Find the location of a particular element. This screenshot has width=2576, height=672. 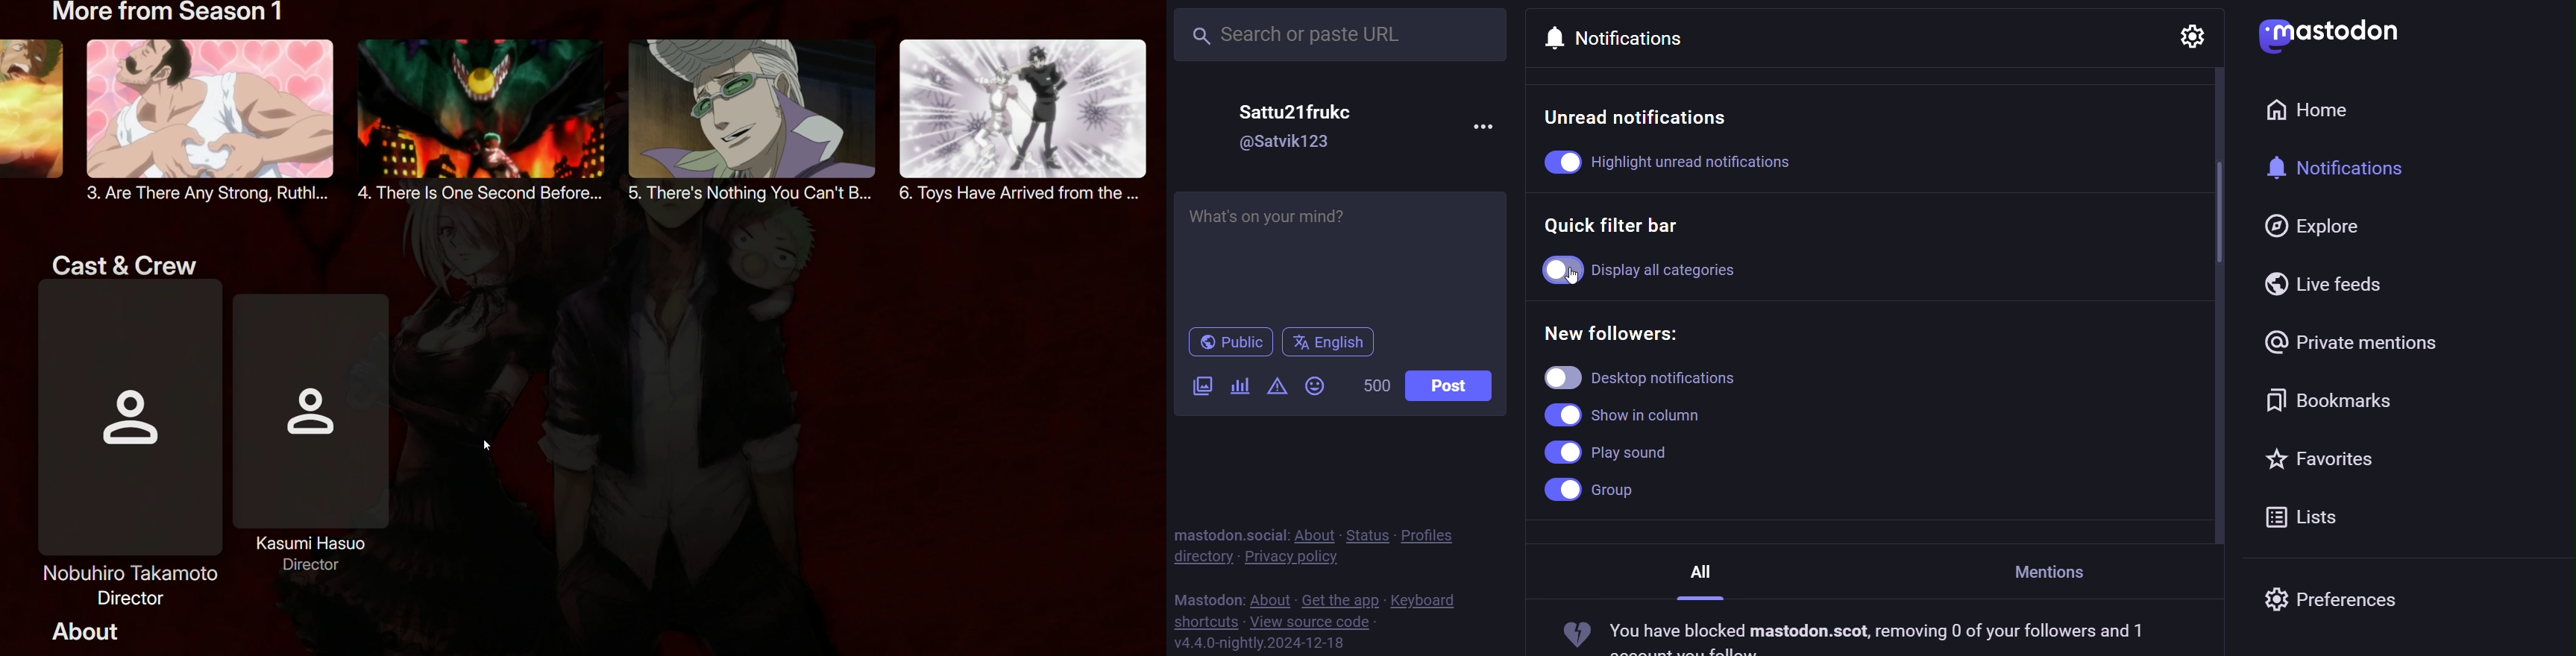

list is located at coordinates (2304, 515).